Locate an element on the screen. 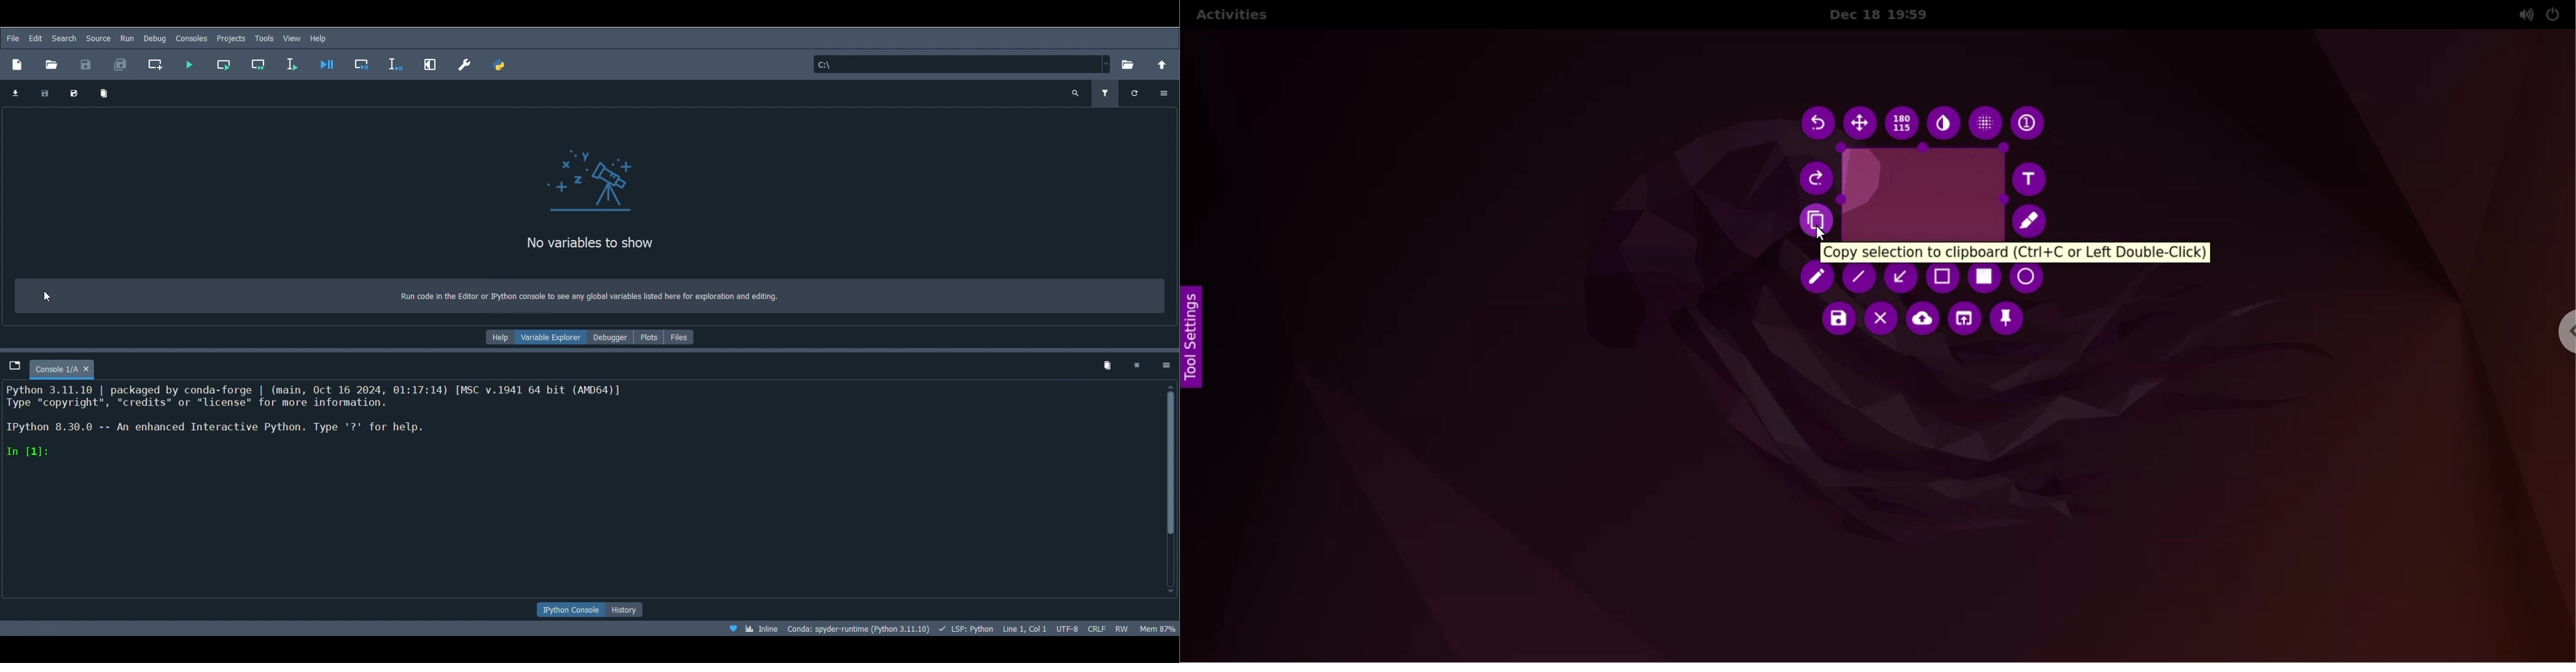  History is located at coordinates (631, 610).